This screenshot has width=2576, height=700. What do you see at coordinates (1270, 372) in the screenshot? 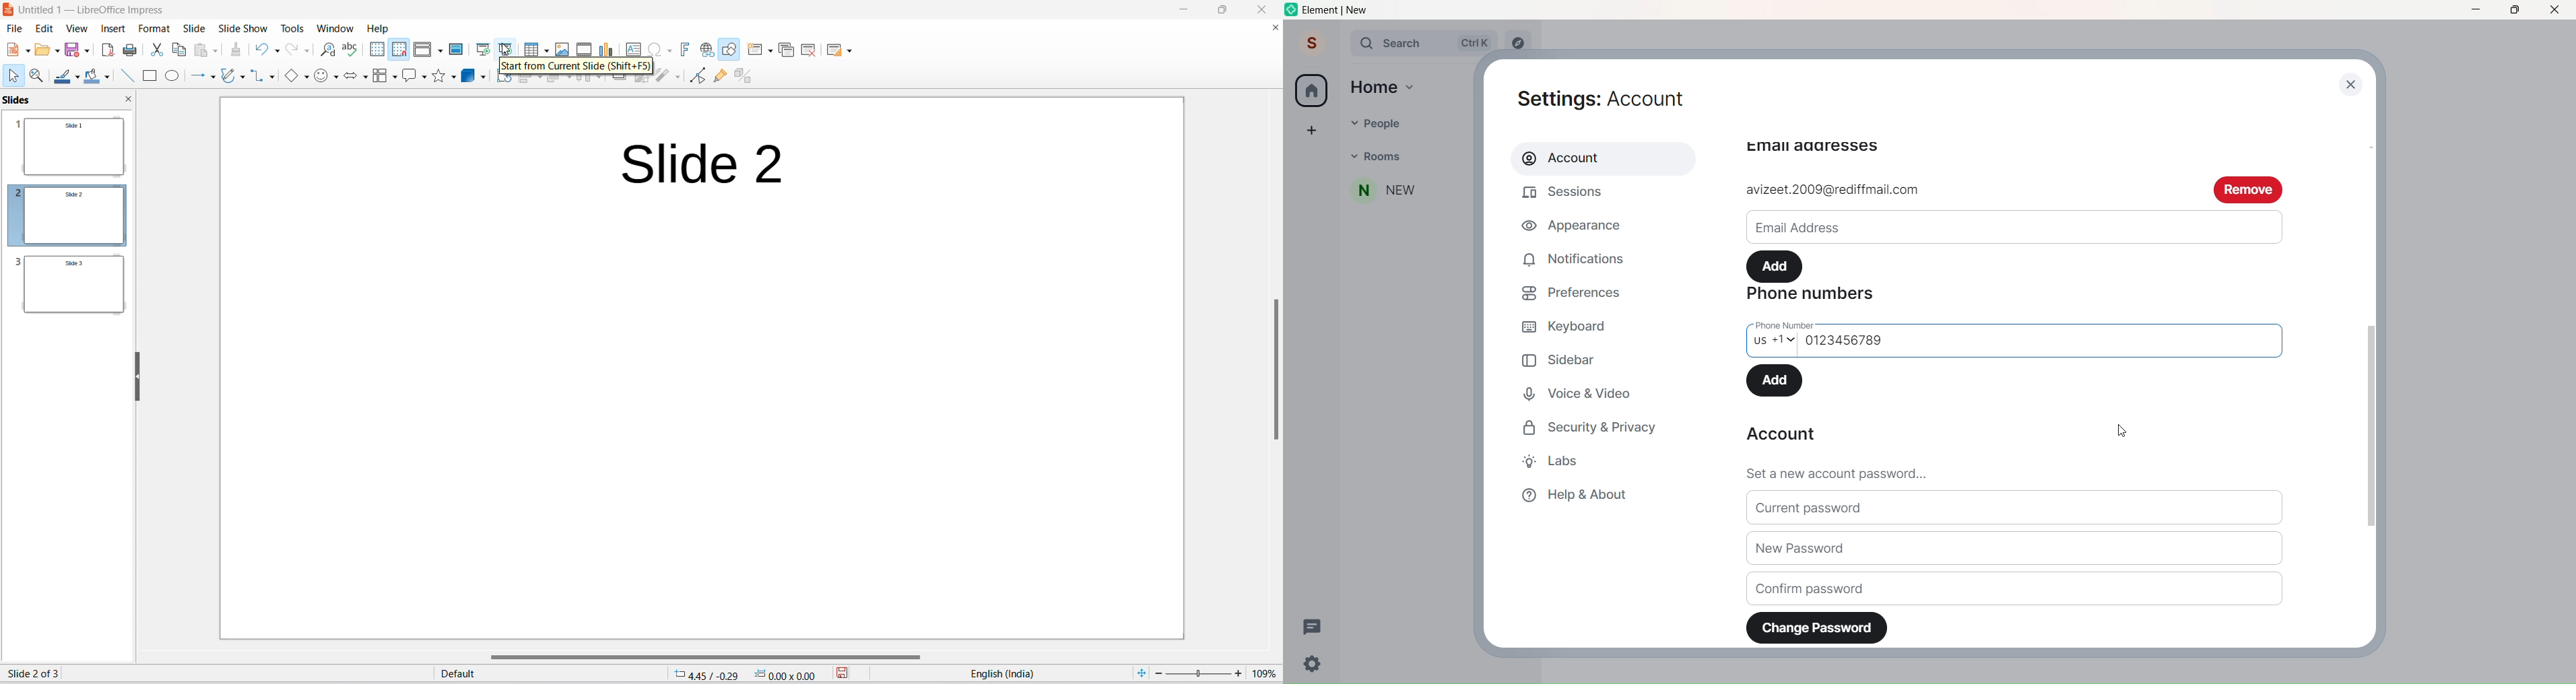
I see `vertical scrollbar` at bounding box center [1270, 372].